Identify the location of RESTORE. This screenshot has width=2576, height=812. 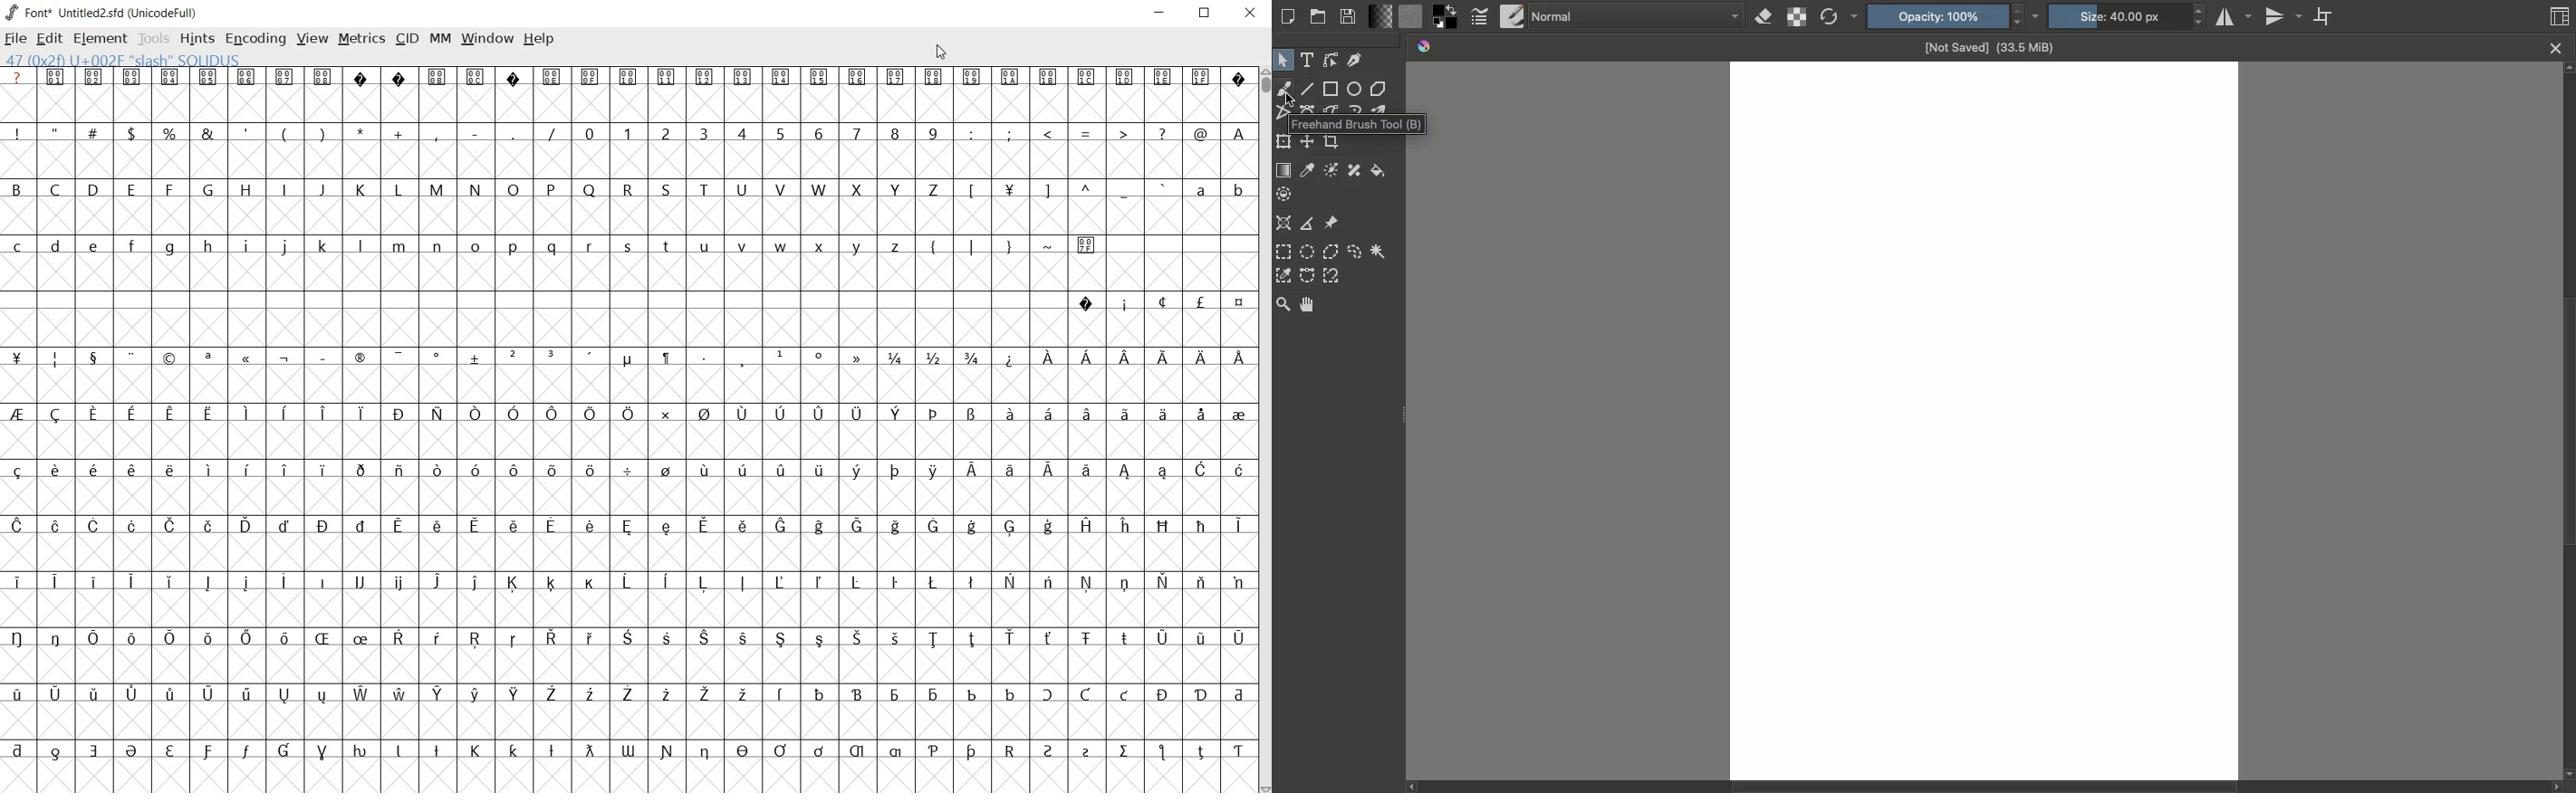
(1203, 13).